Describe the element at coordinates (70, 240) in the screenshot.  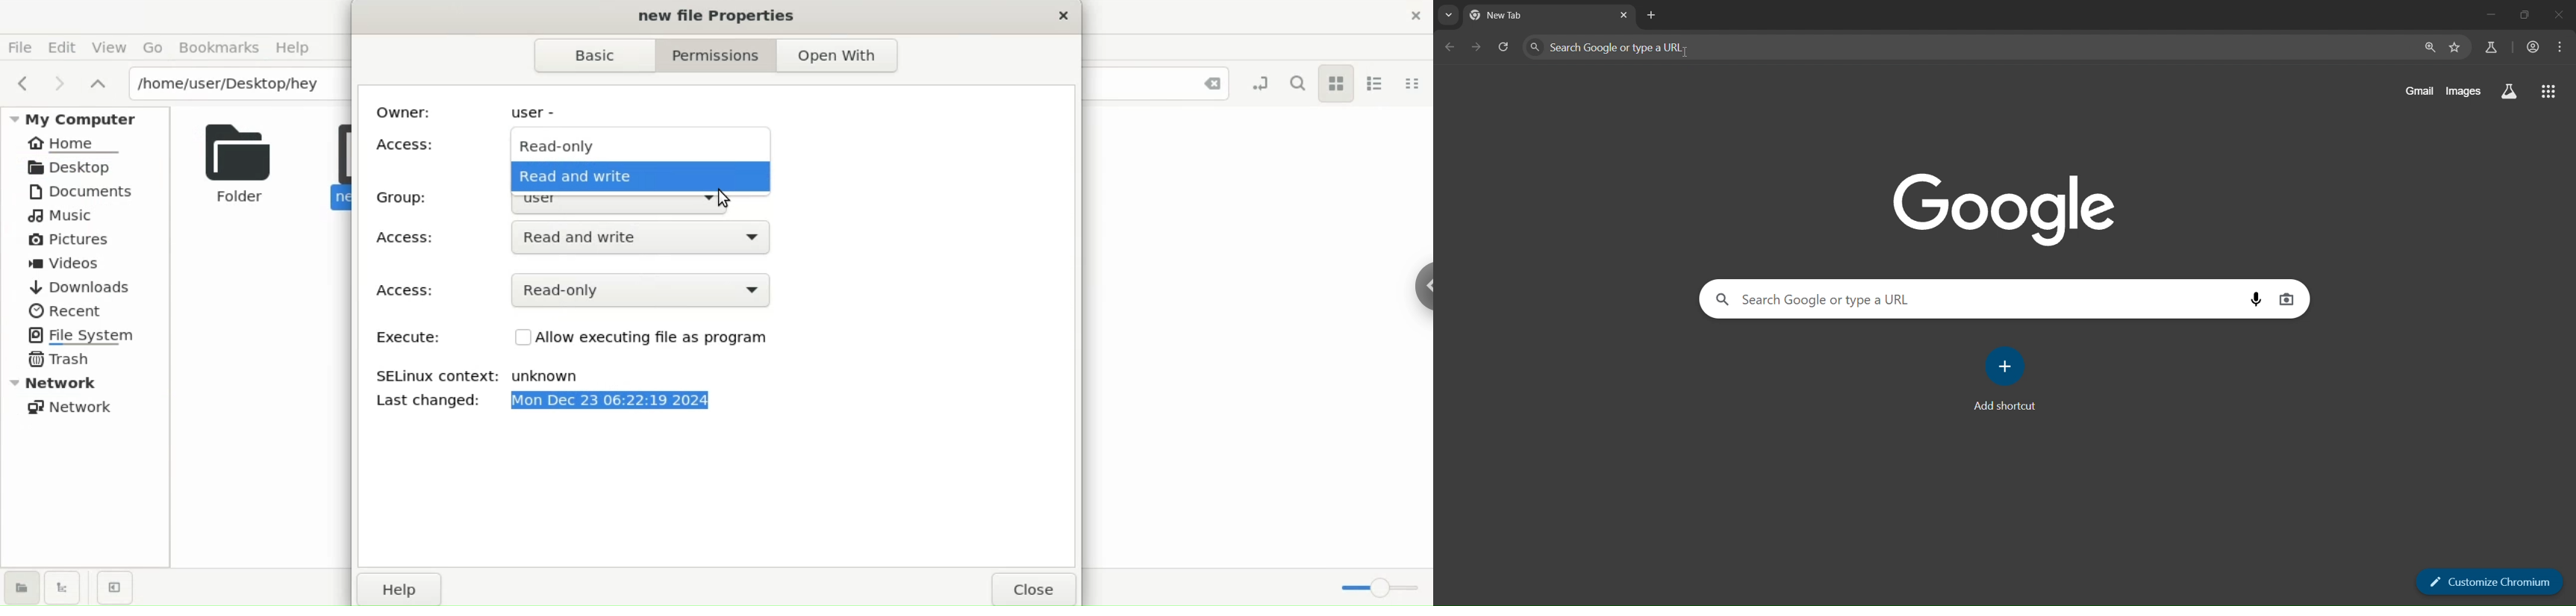
I see `Pictures` at that location.